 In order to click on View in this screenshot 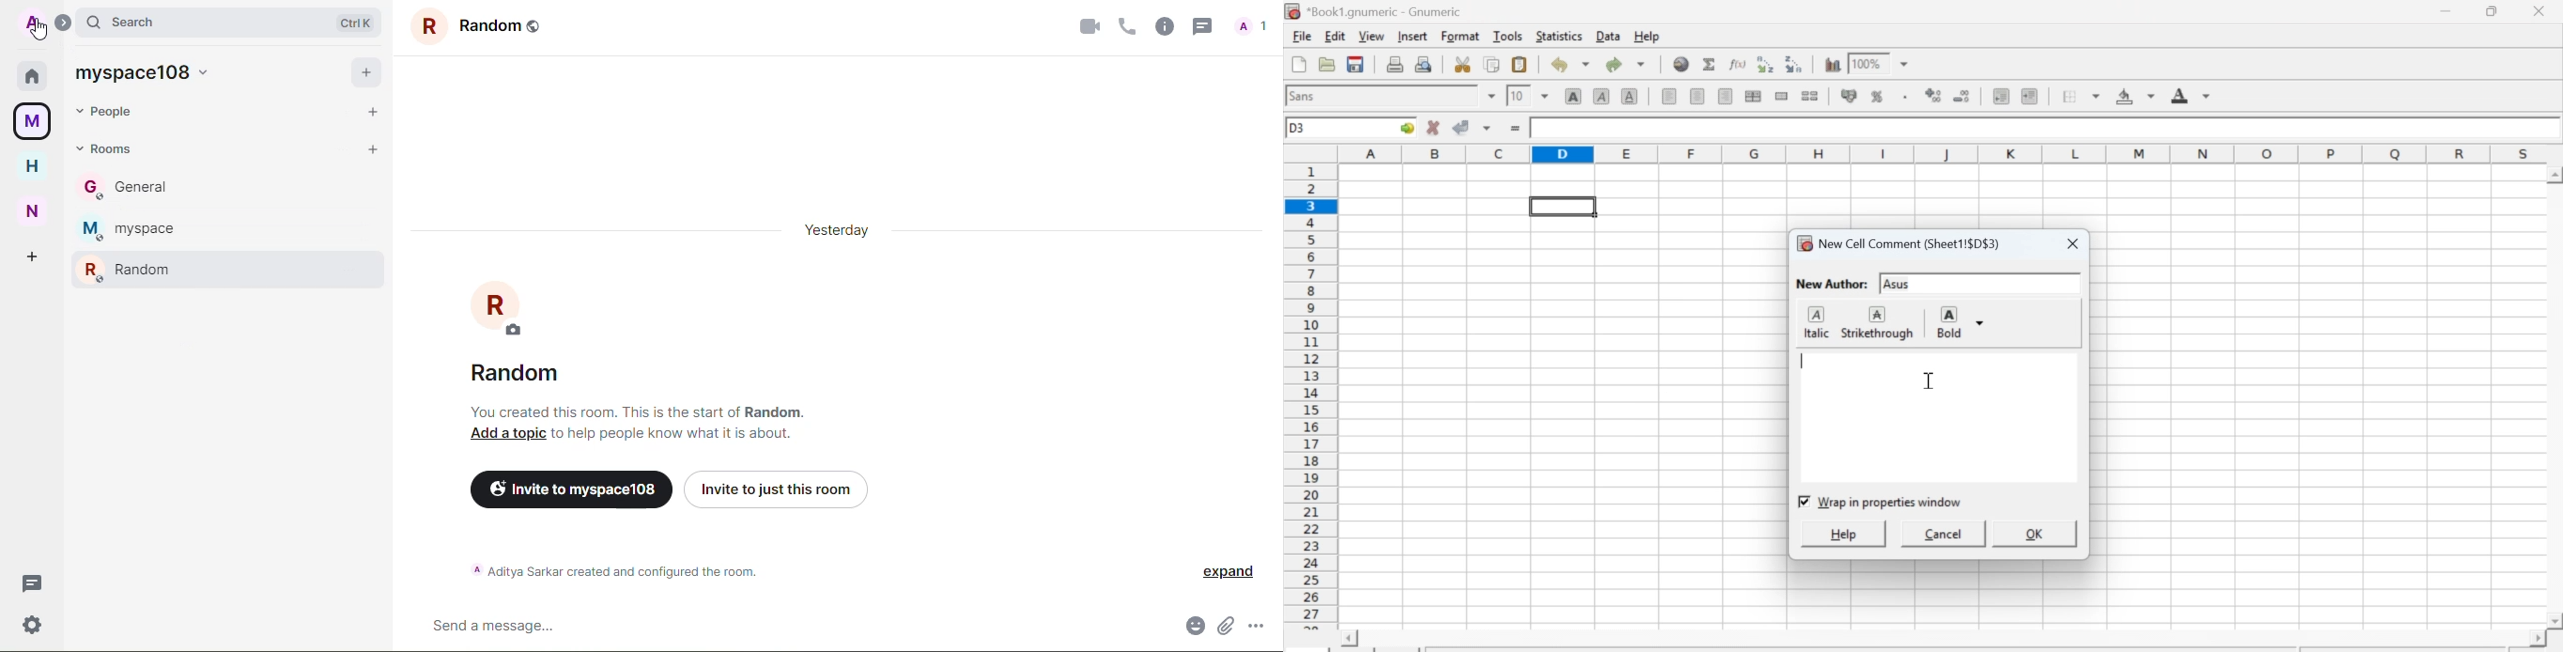, I will do `click(1371, 35)`.